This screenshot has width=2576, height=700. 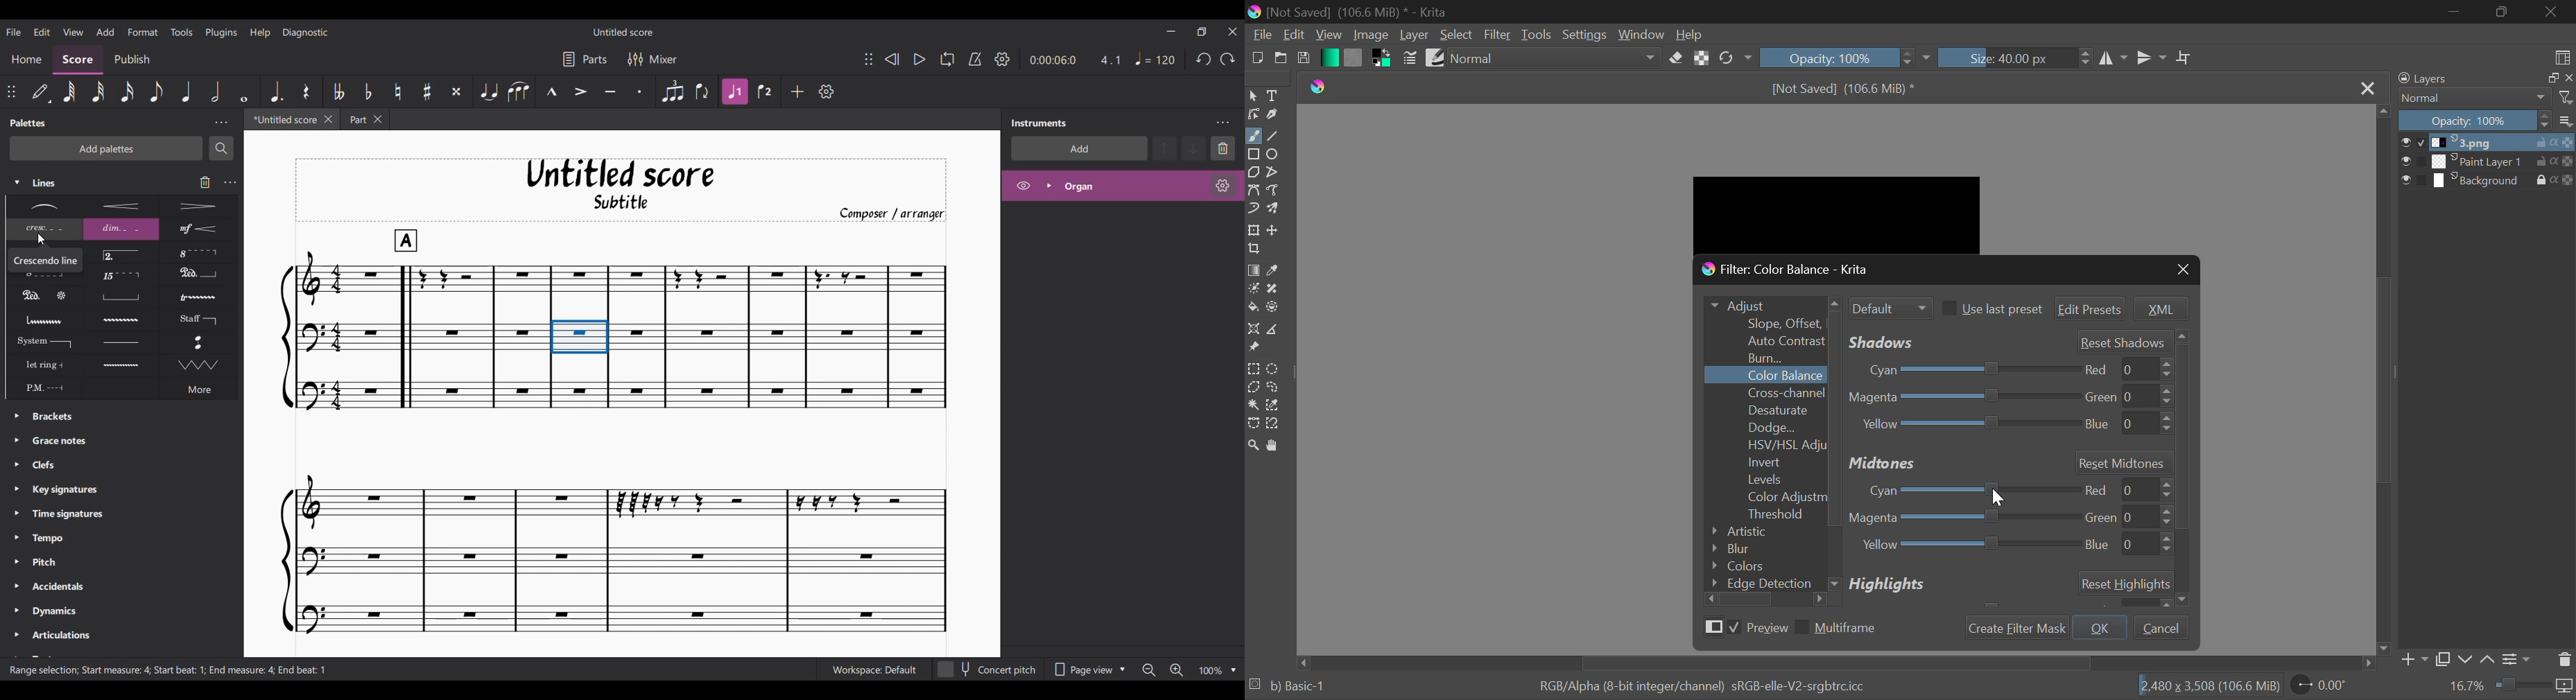 I want to click on Size: 40.00 px, so click(x=2016, y=58).